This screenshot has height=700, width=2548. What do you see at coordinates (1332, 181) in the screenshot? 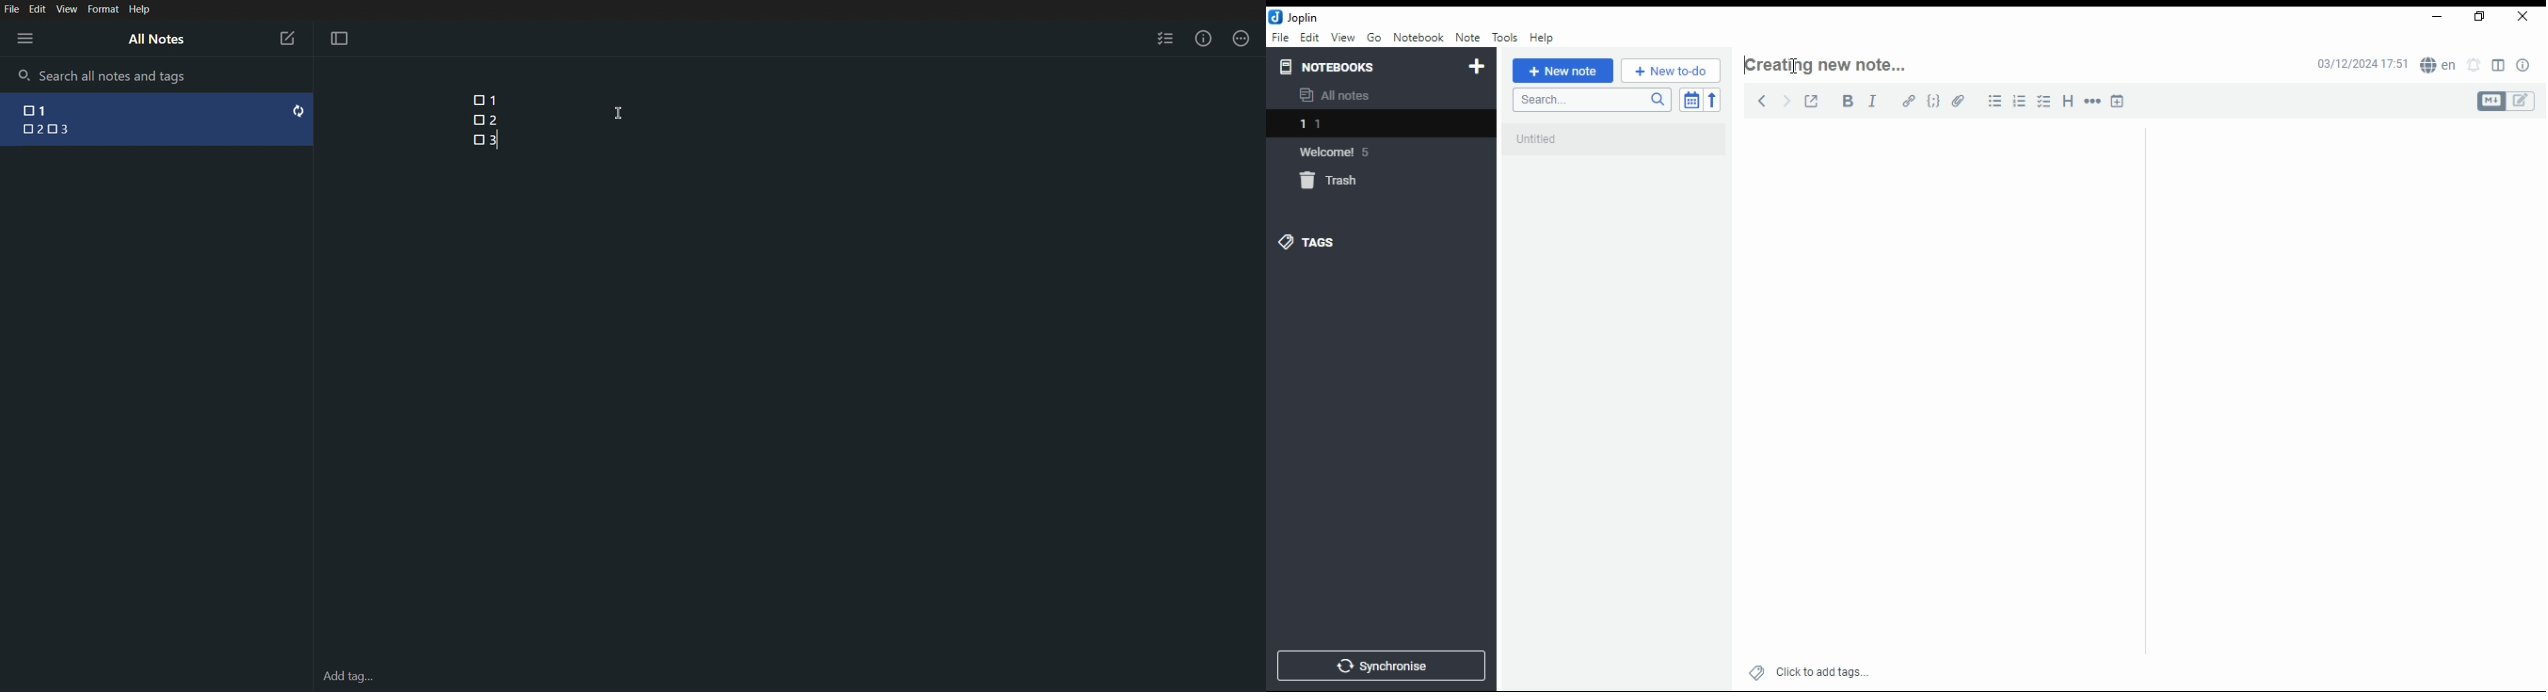
I see `trash` at bounding box center [1332, 181].